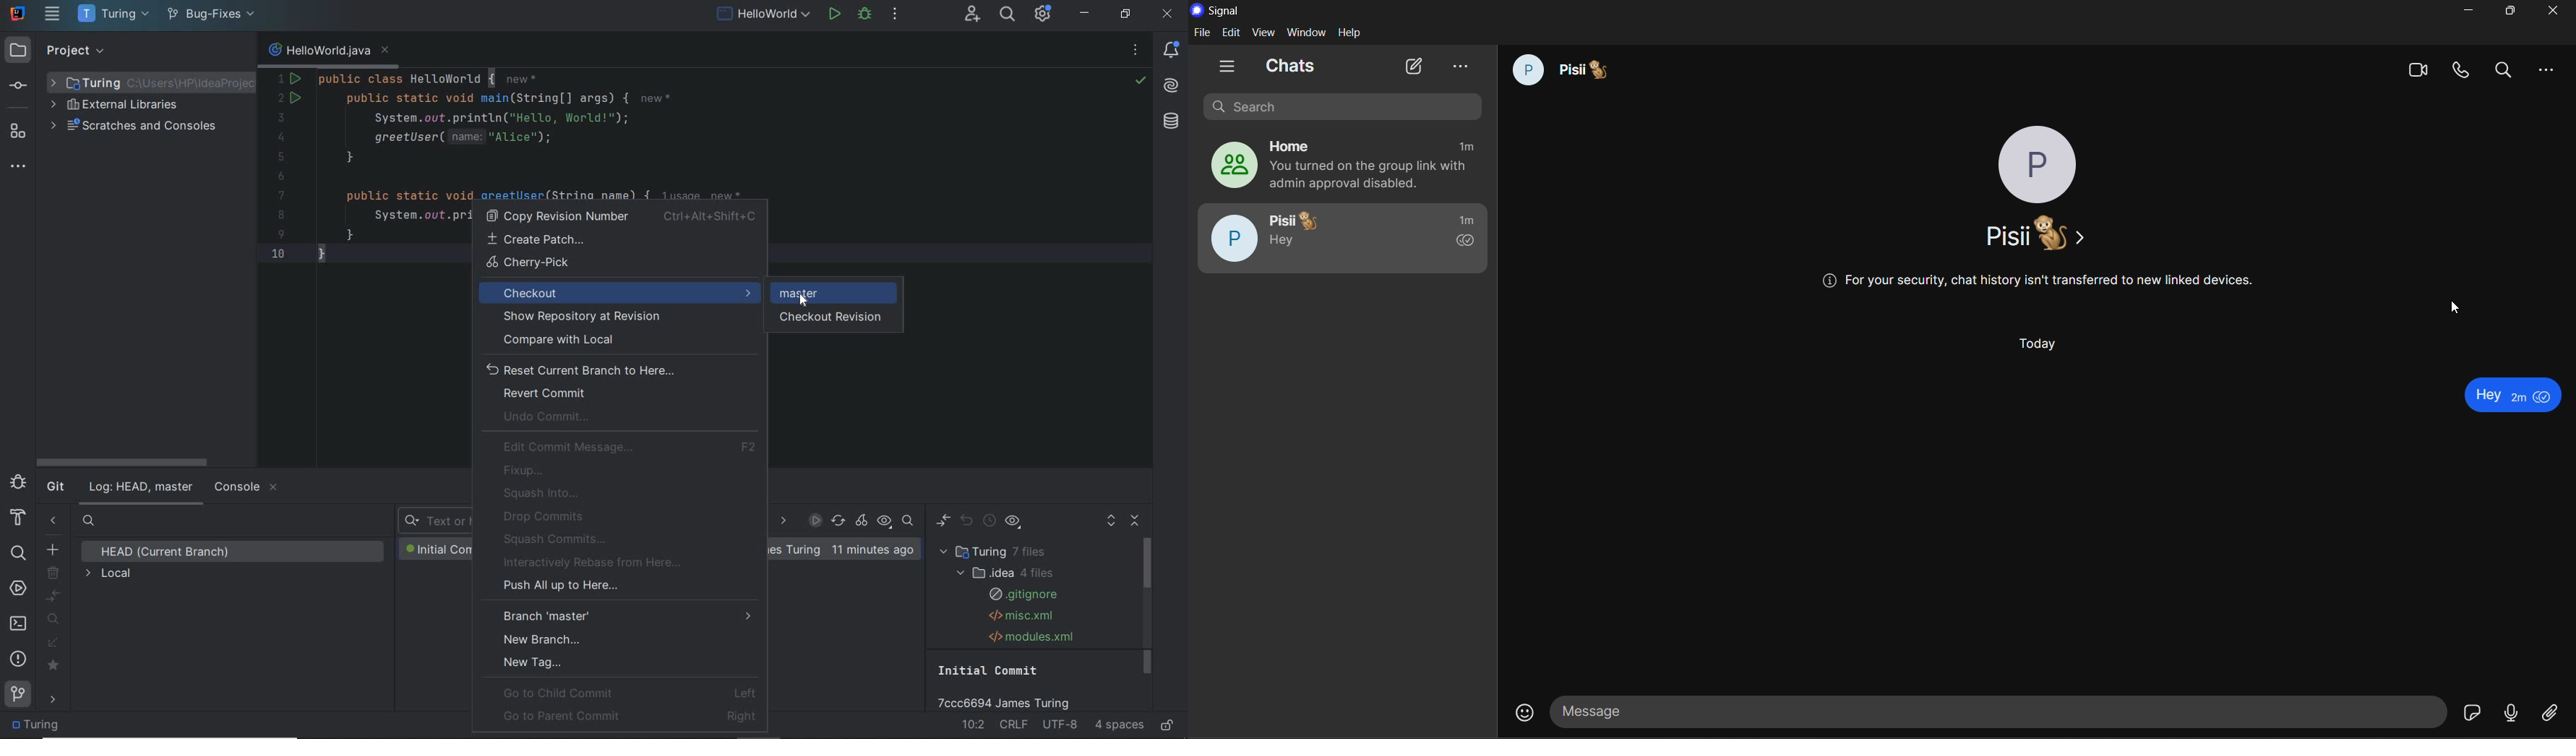  I want to click on commit, so click(21, 86).